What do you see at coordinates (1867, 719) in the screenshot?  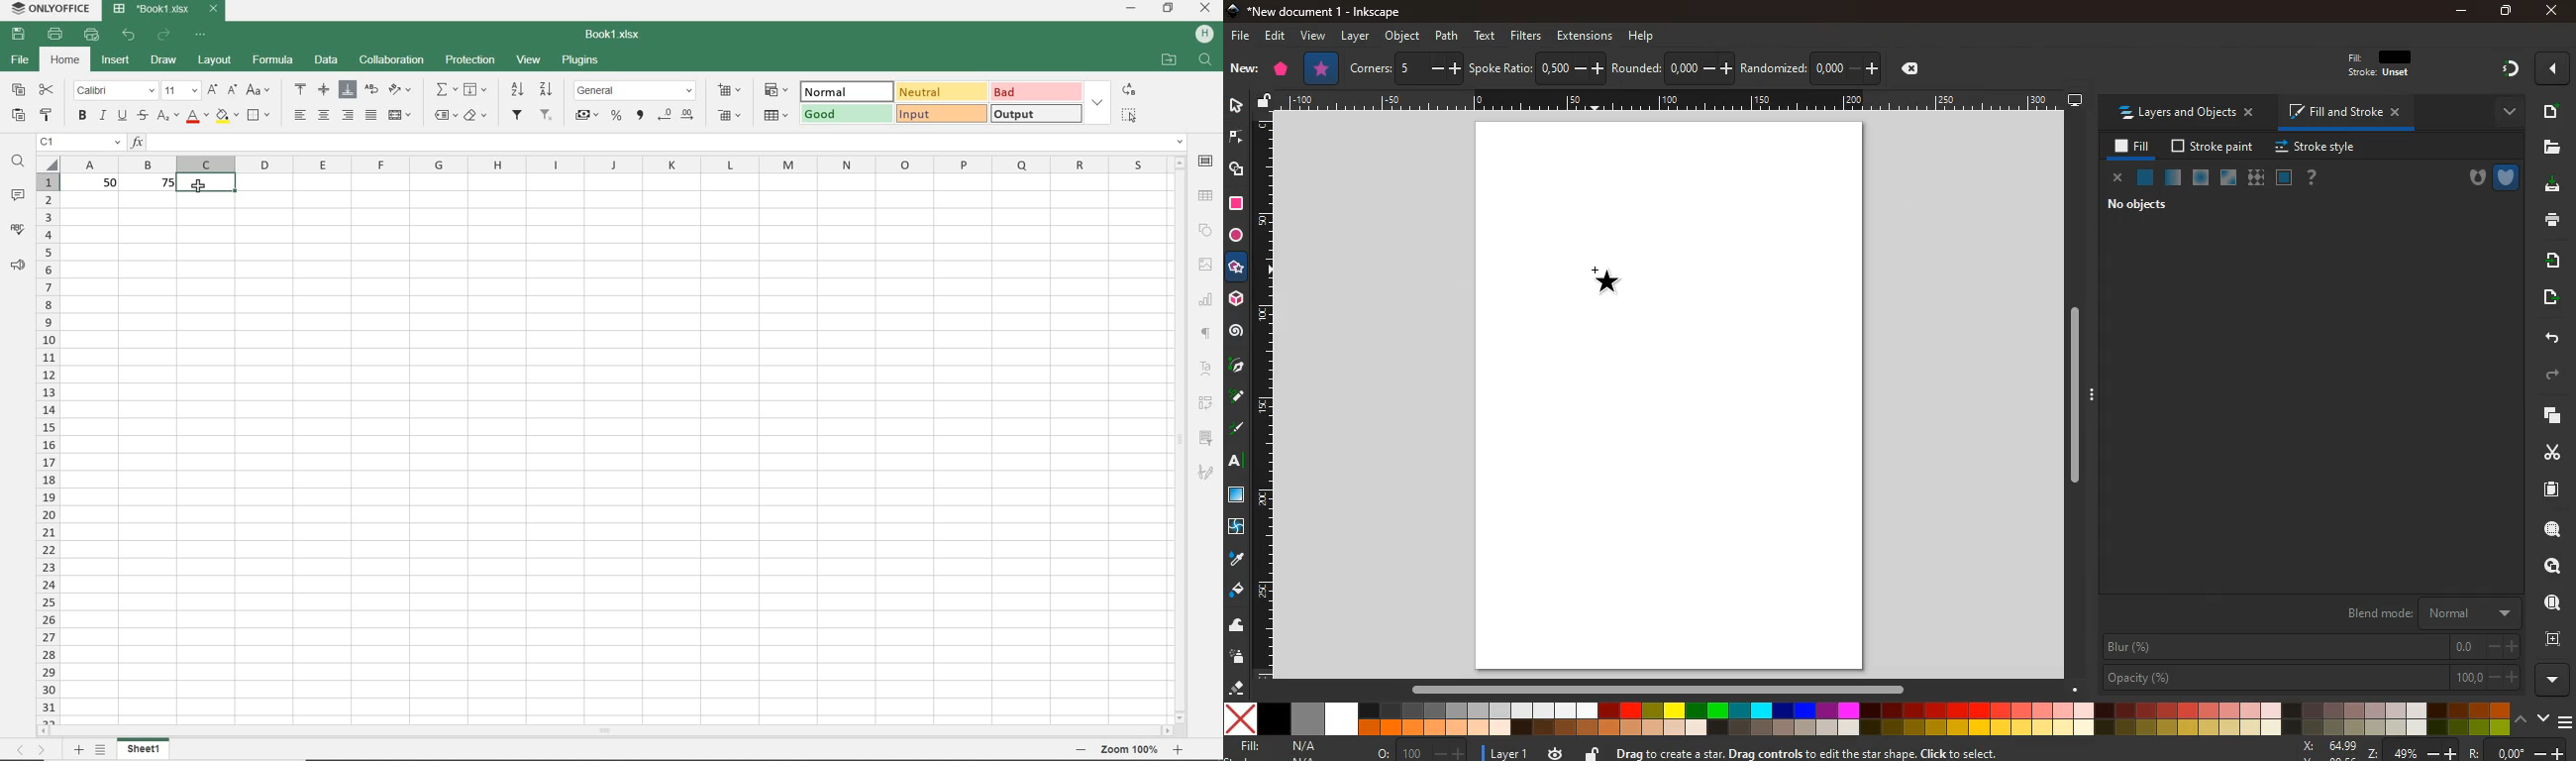 I see `color` at bounding box center [1867, 719].